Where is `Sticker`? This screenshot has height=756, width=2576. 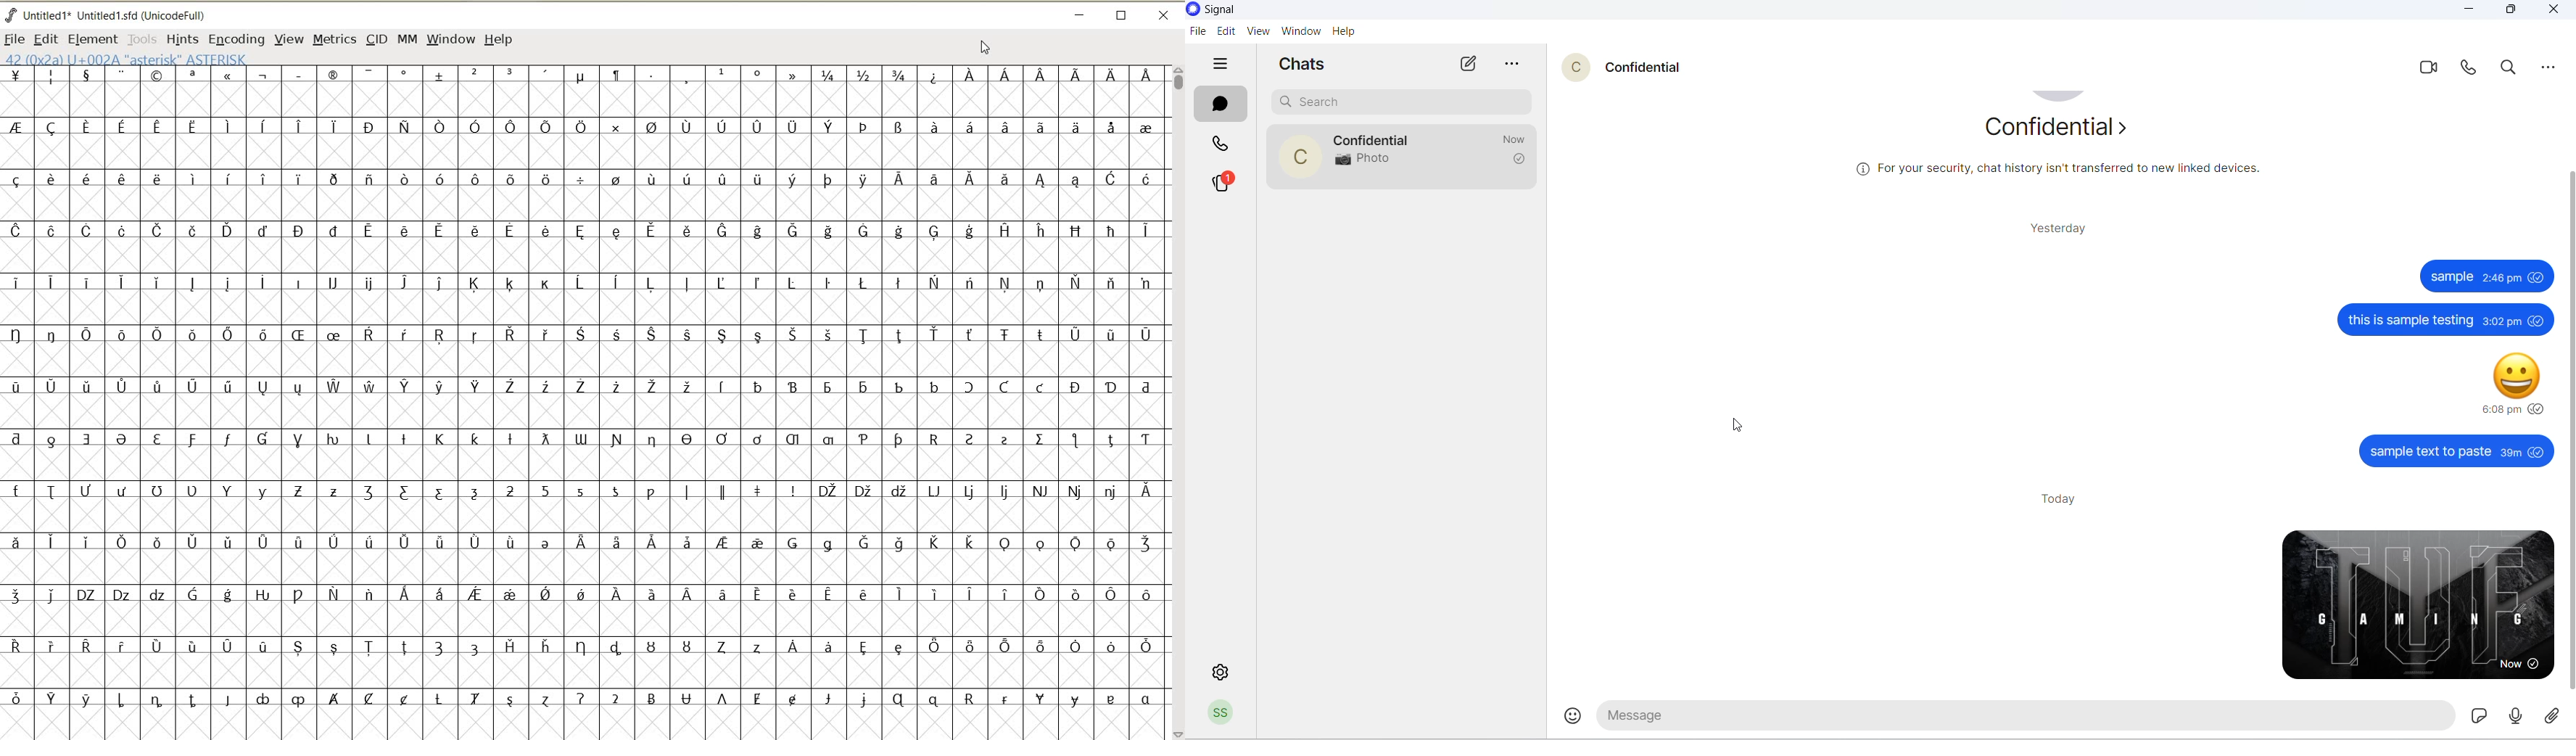
Sticker is located at coordinates (2512, 714).